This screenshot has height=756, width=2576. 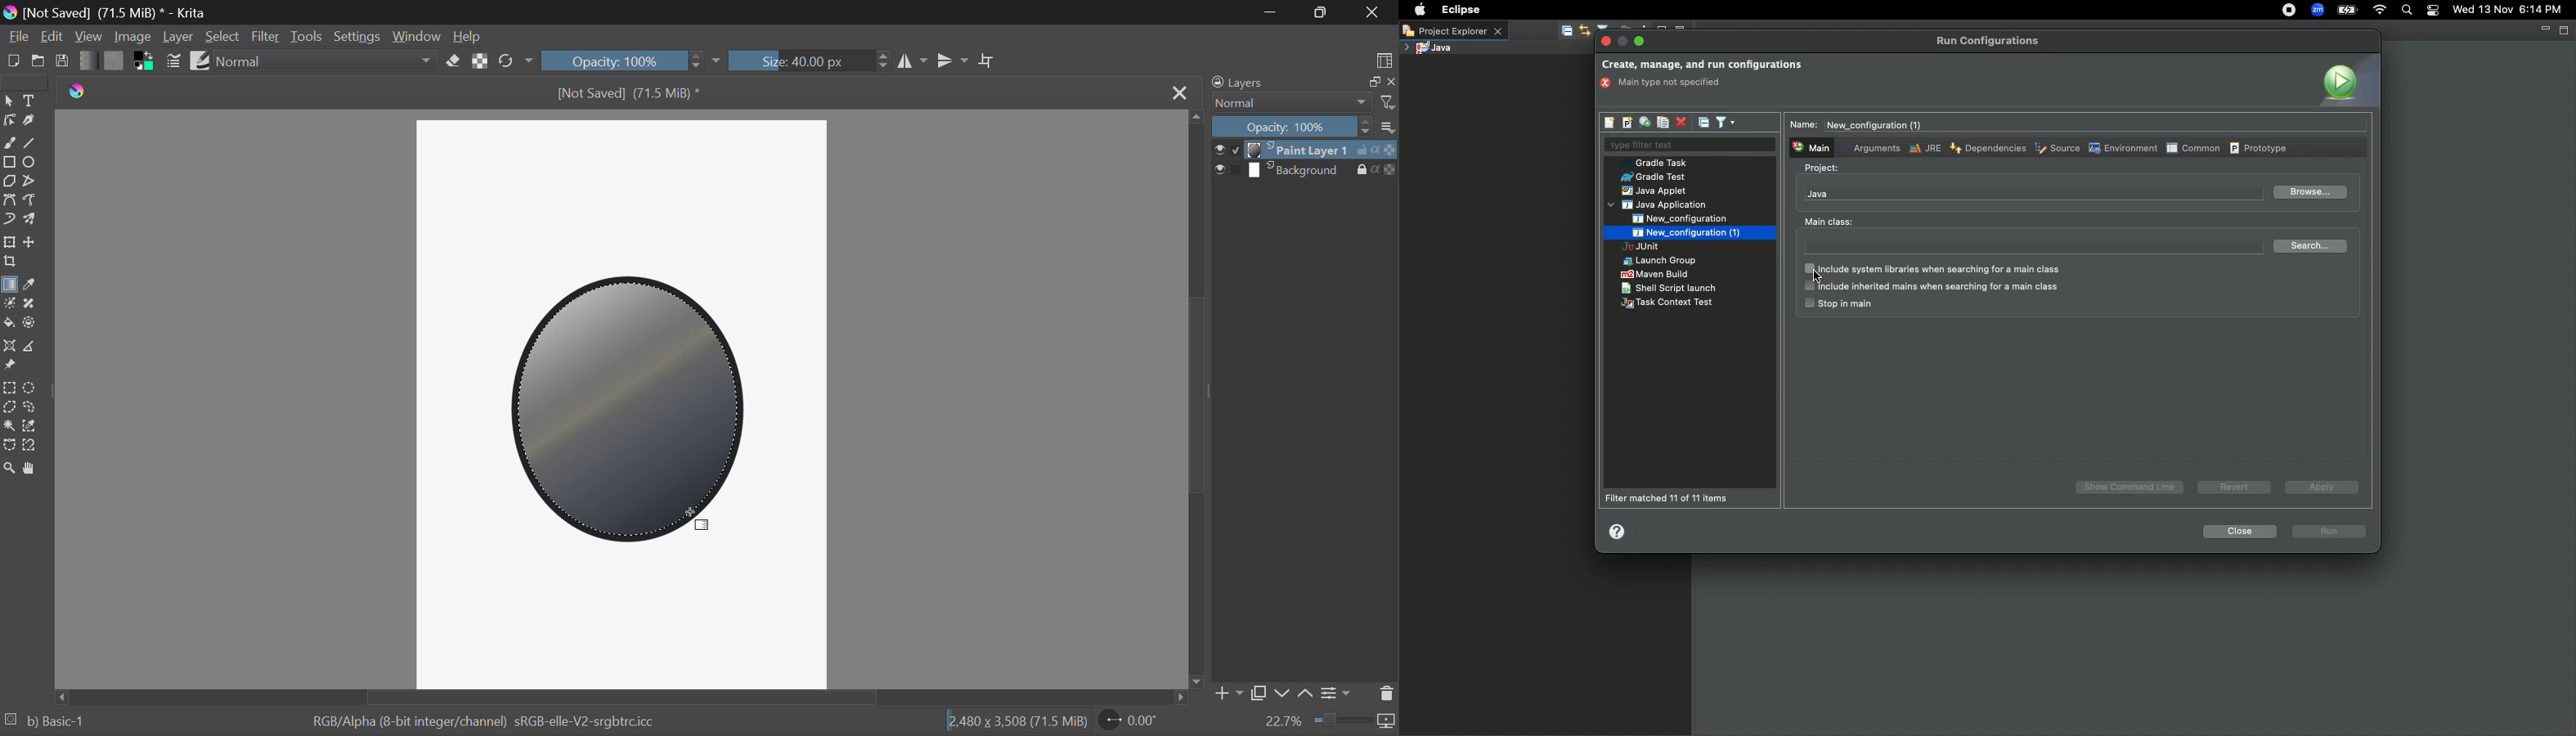 I want to click on Zoom, so click(x=10, y=469).